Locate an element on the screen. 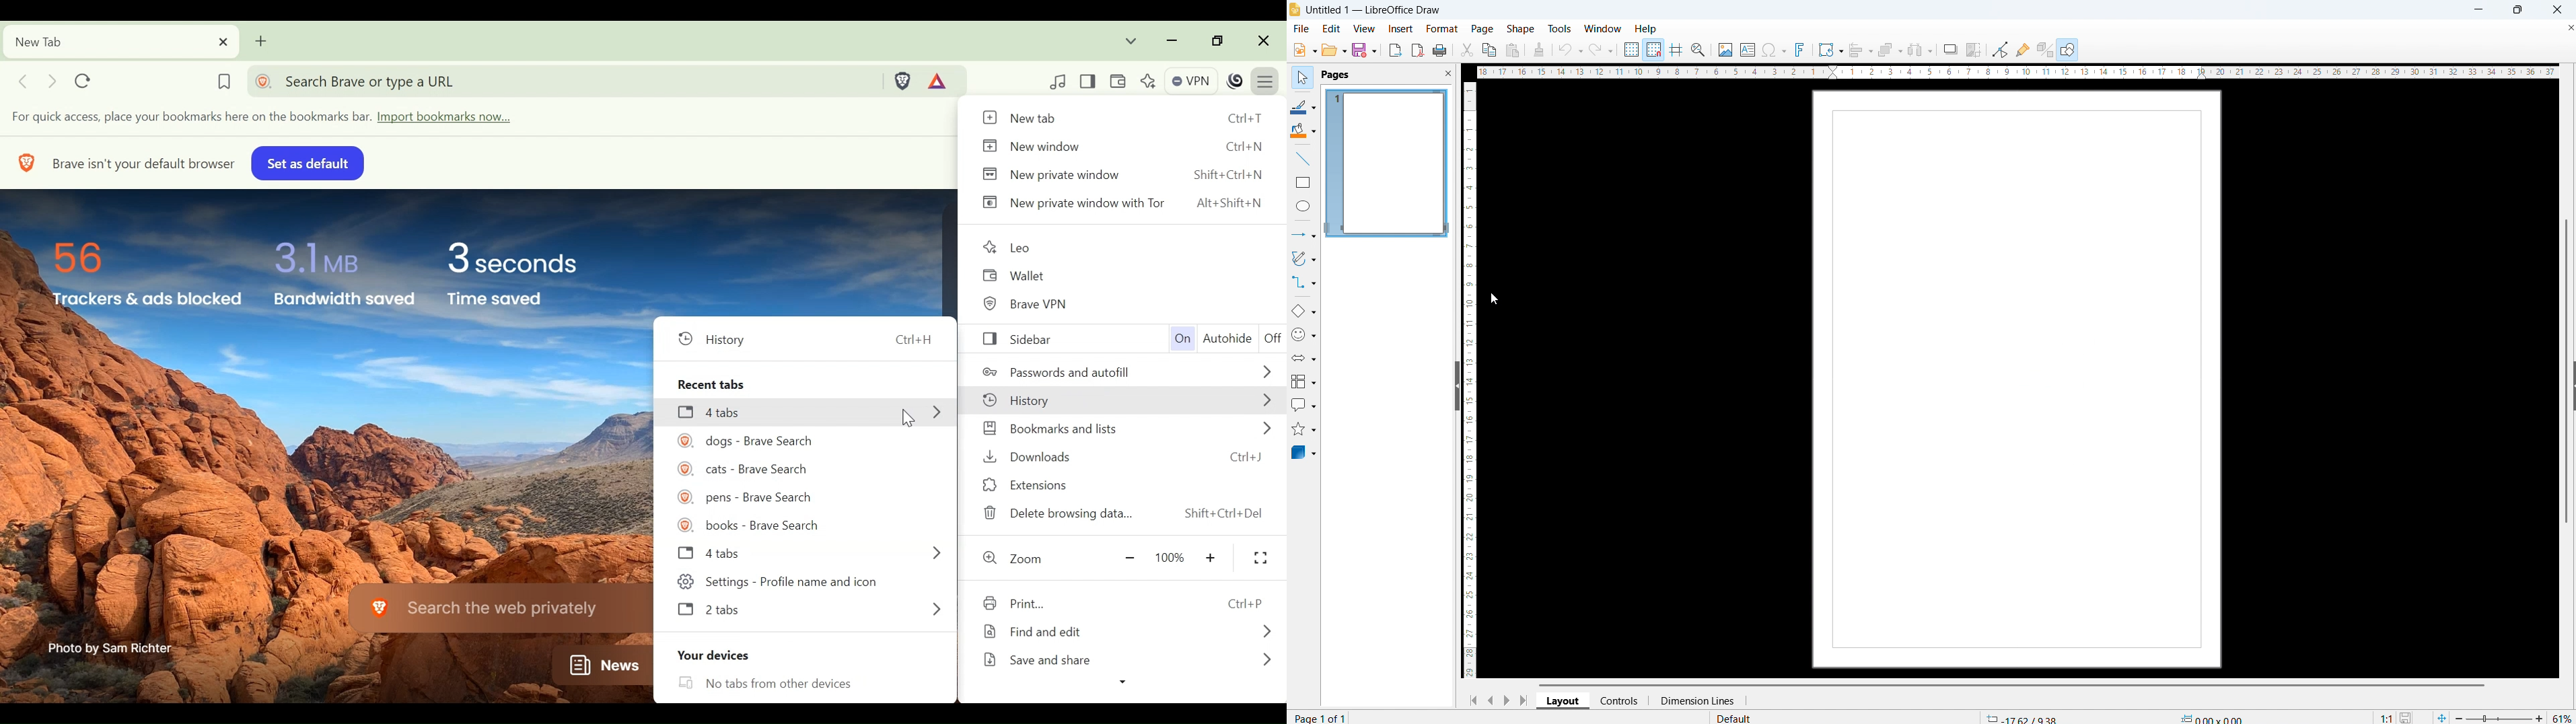 The width and height of the screenshot is (2576, 728). ellipse is located at coordinates (1304, 206).